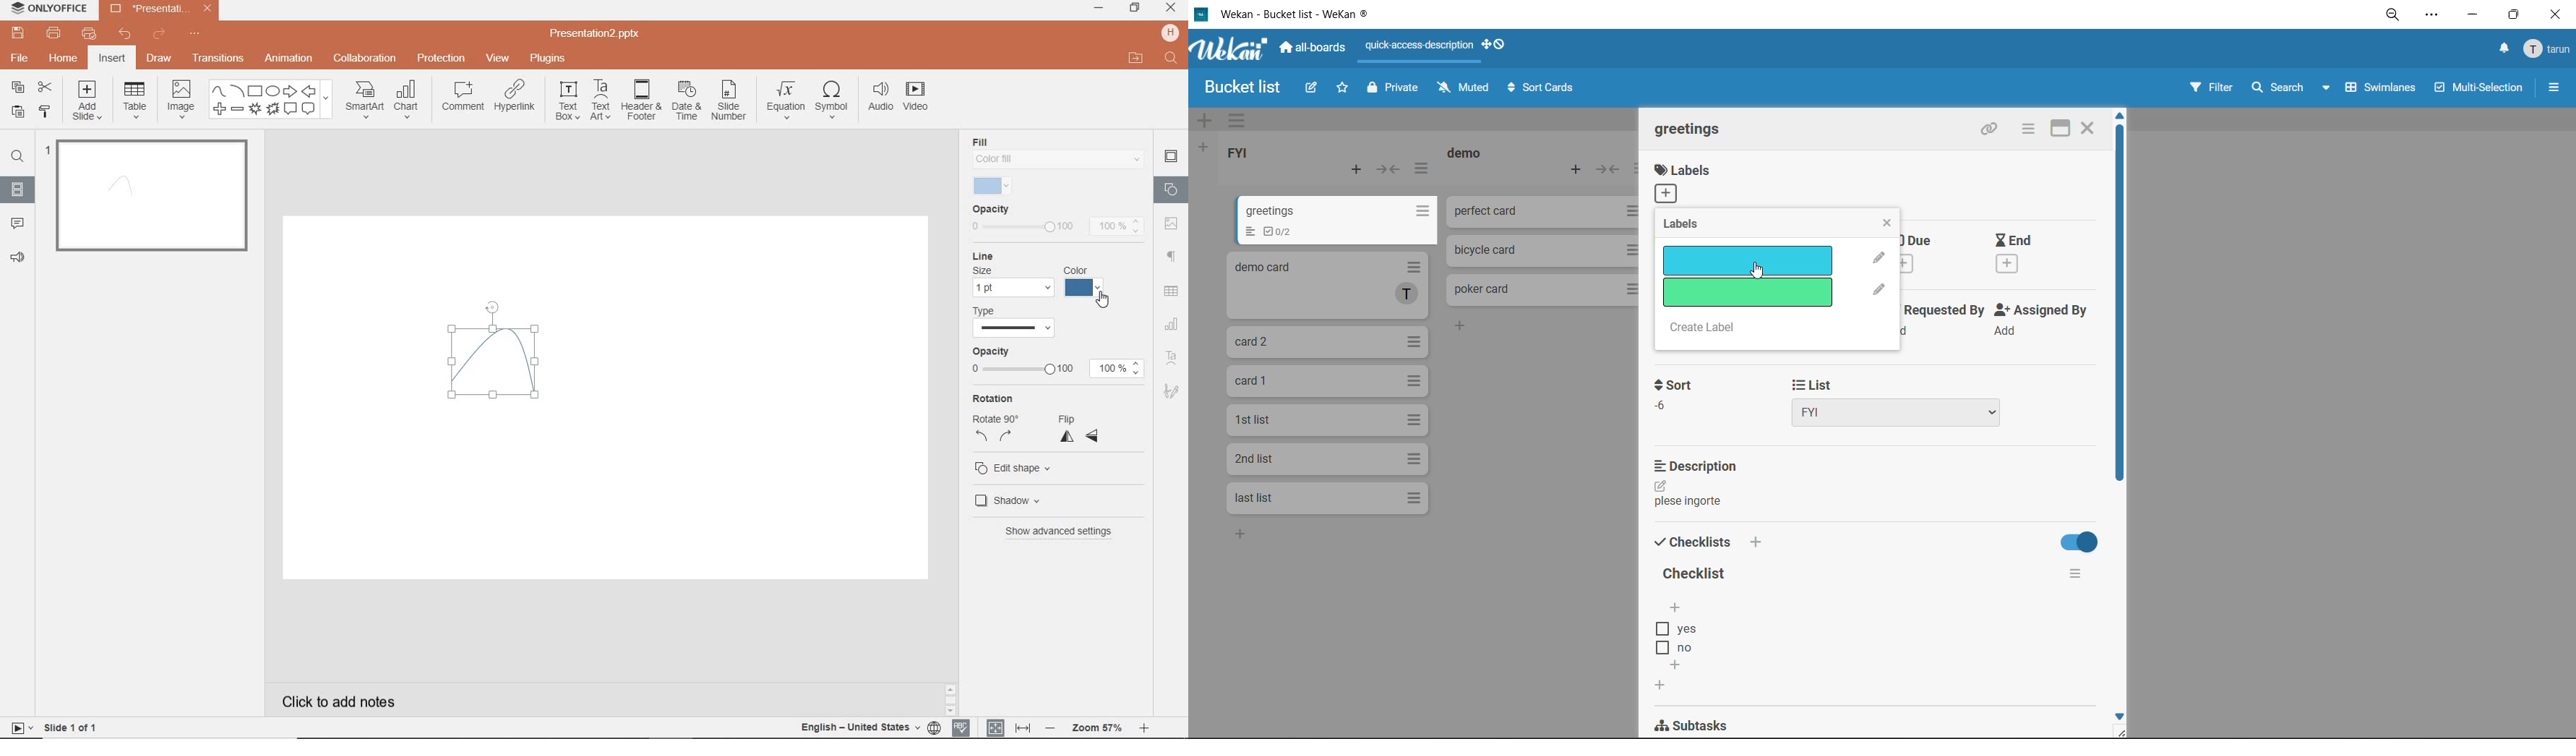  I want to click on sort, so click(1673, 398).